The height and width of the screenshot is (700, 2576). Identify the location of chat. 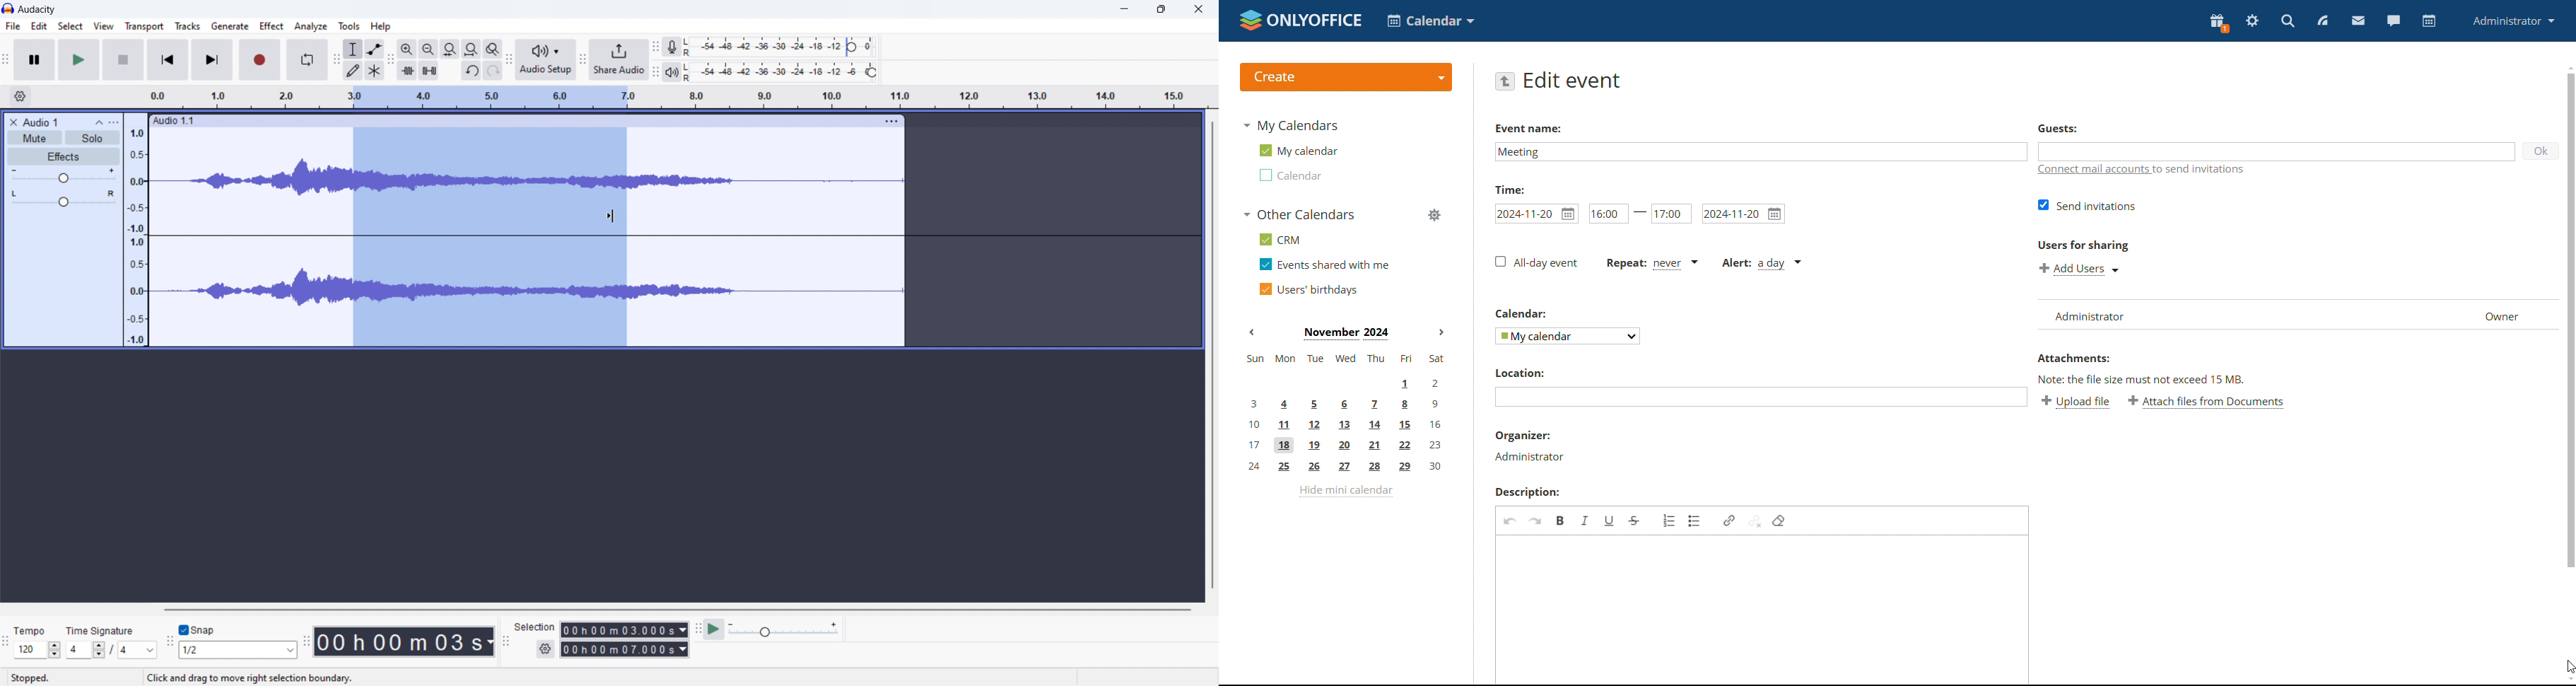
(2392, 21).